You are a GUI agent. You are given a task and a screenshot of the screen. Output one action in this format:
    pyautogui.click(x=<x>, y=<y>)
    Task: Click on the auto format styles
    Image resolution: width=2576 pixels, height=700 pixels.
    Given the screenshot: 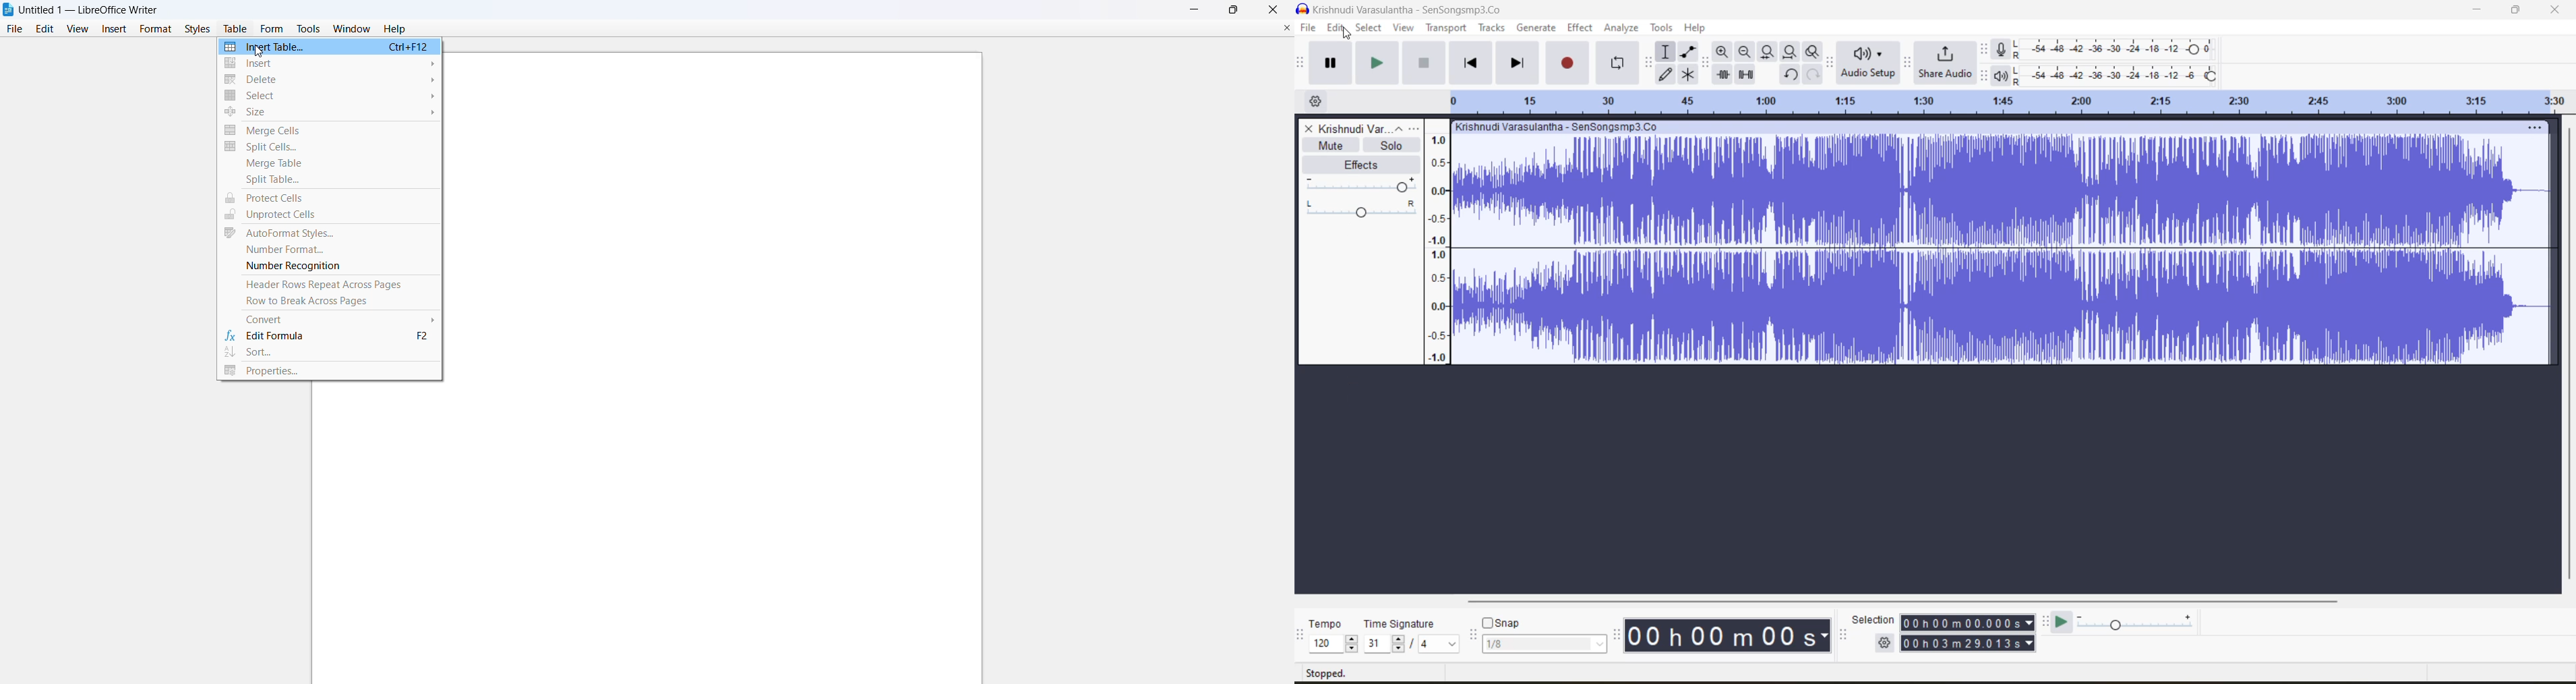 What is the action you would take?
    pyautogui.click(x=328, y=234)
    